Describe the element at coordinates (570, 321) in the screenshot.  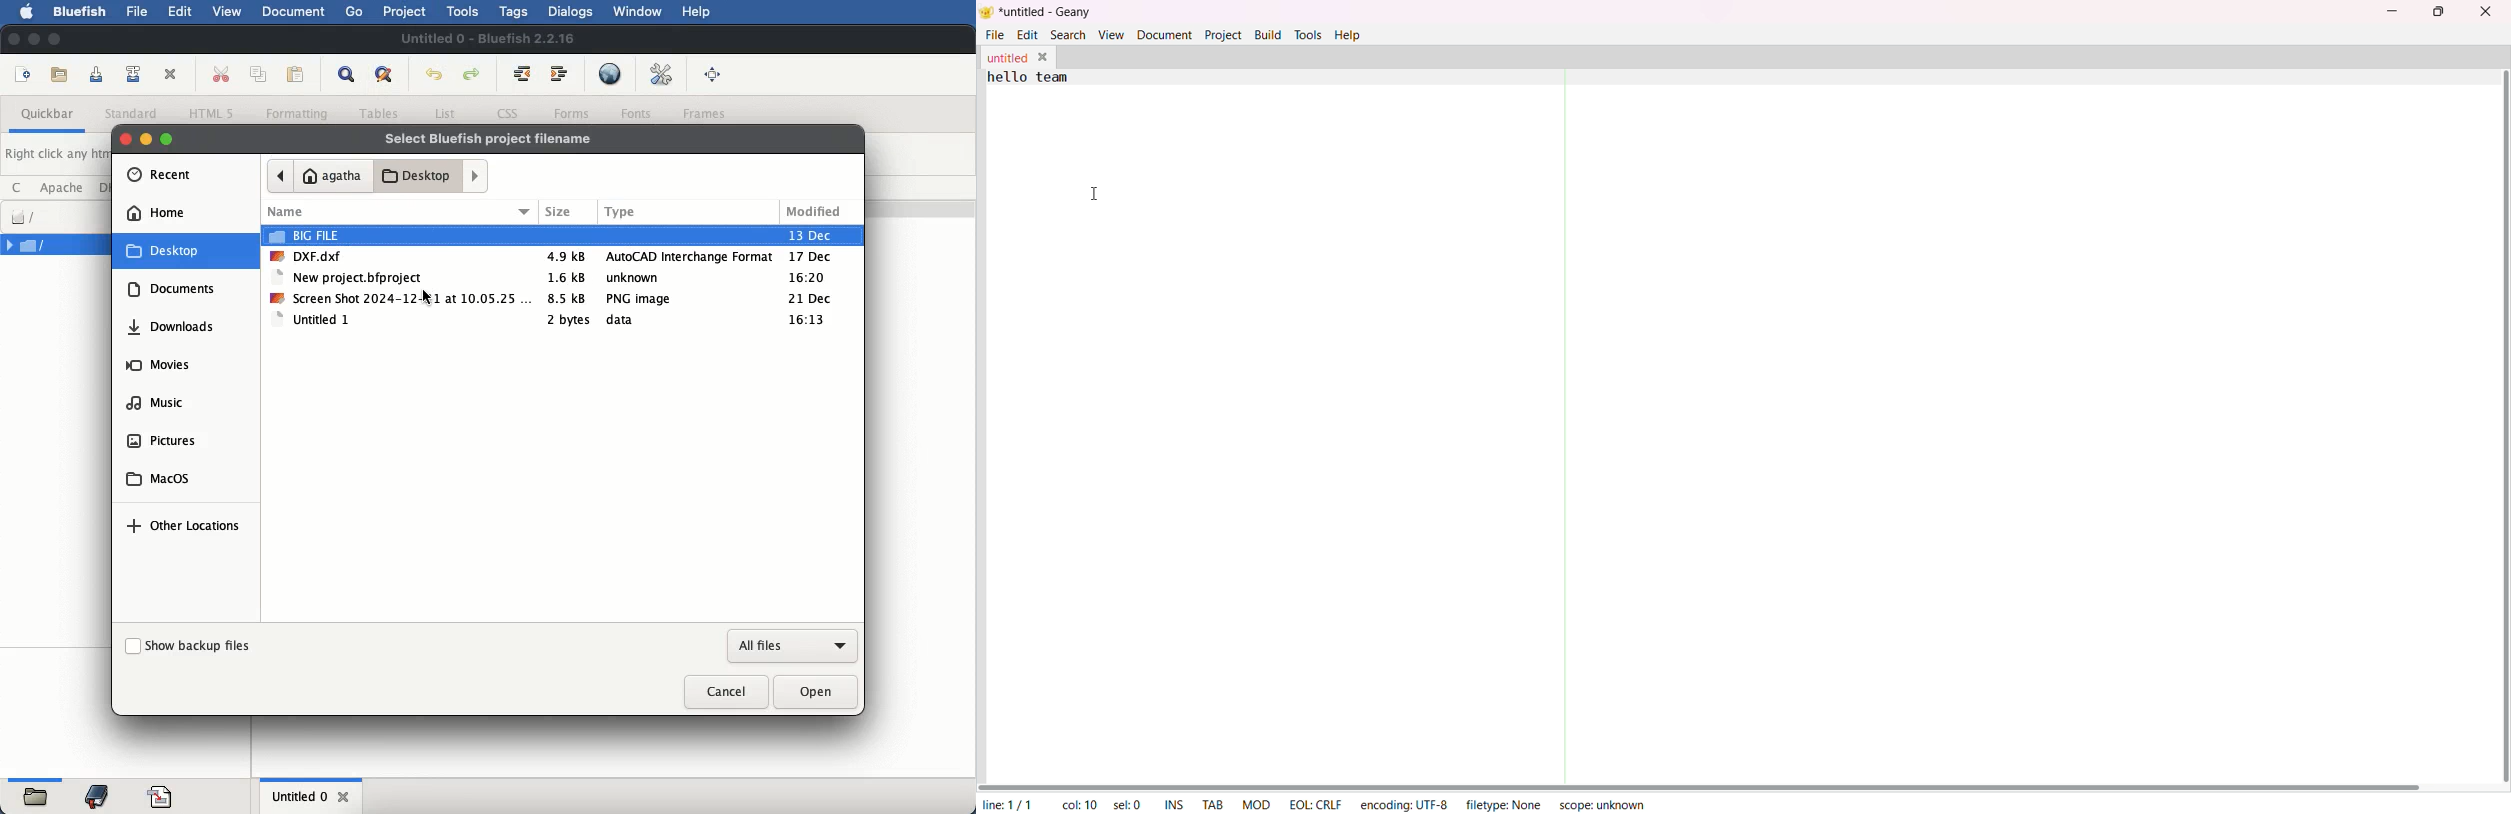
I see `2 bytes` at that location.